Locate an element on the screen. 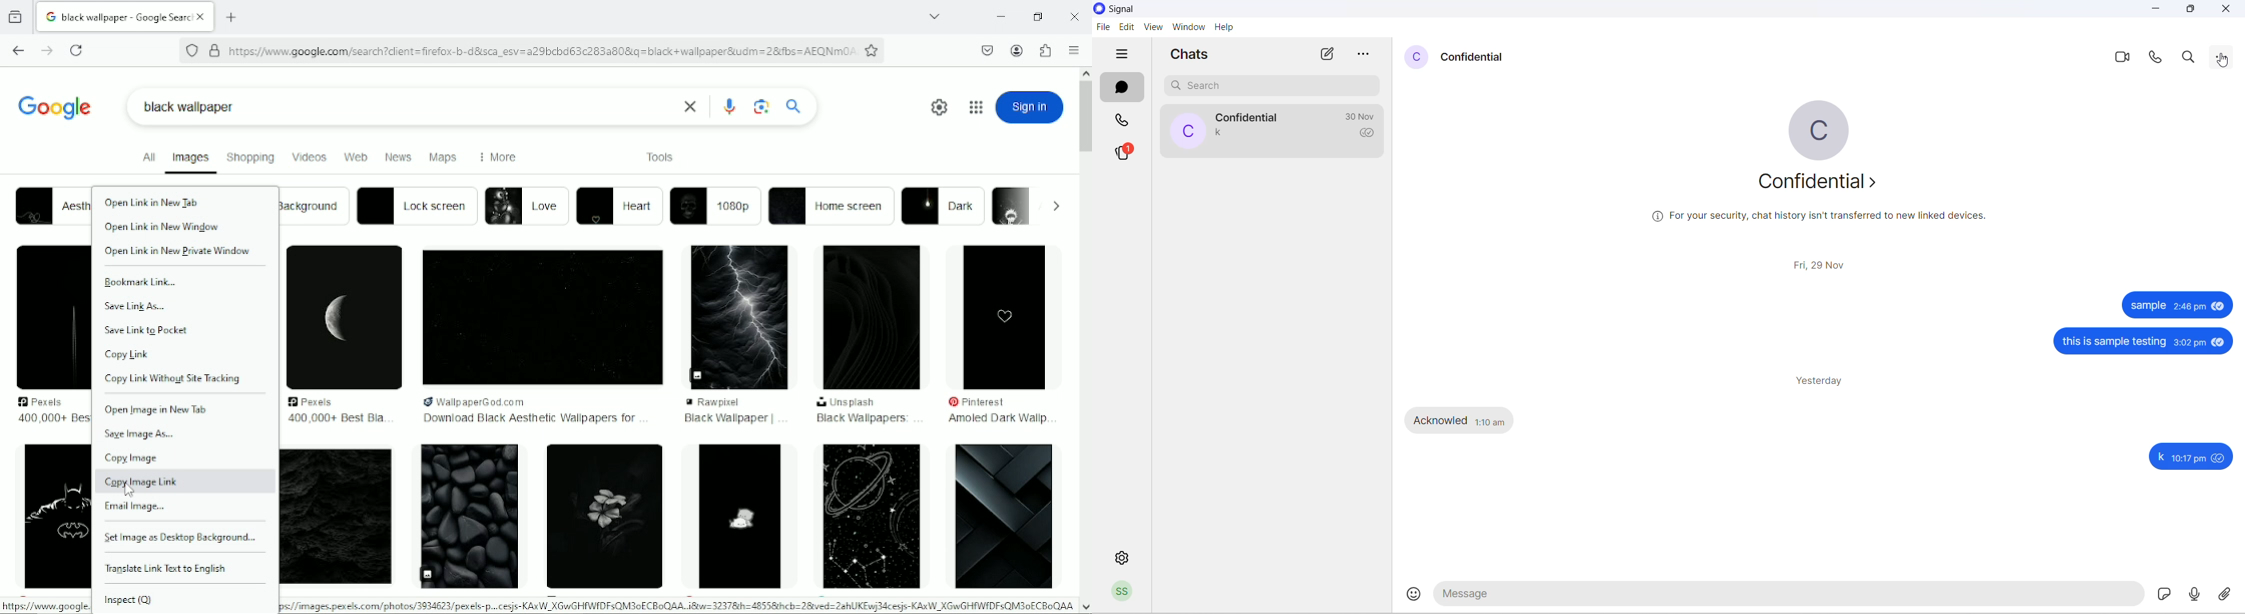 The image size is (2268, 616). bookmark link is located at coordinates (142, 283).